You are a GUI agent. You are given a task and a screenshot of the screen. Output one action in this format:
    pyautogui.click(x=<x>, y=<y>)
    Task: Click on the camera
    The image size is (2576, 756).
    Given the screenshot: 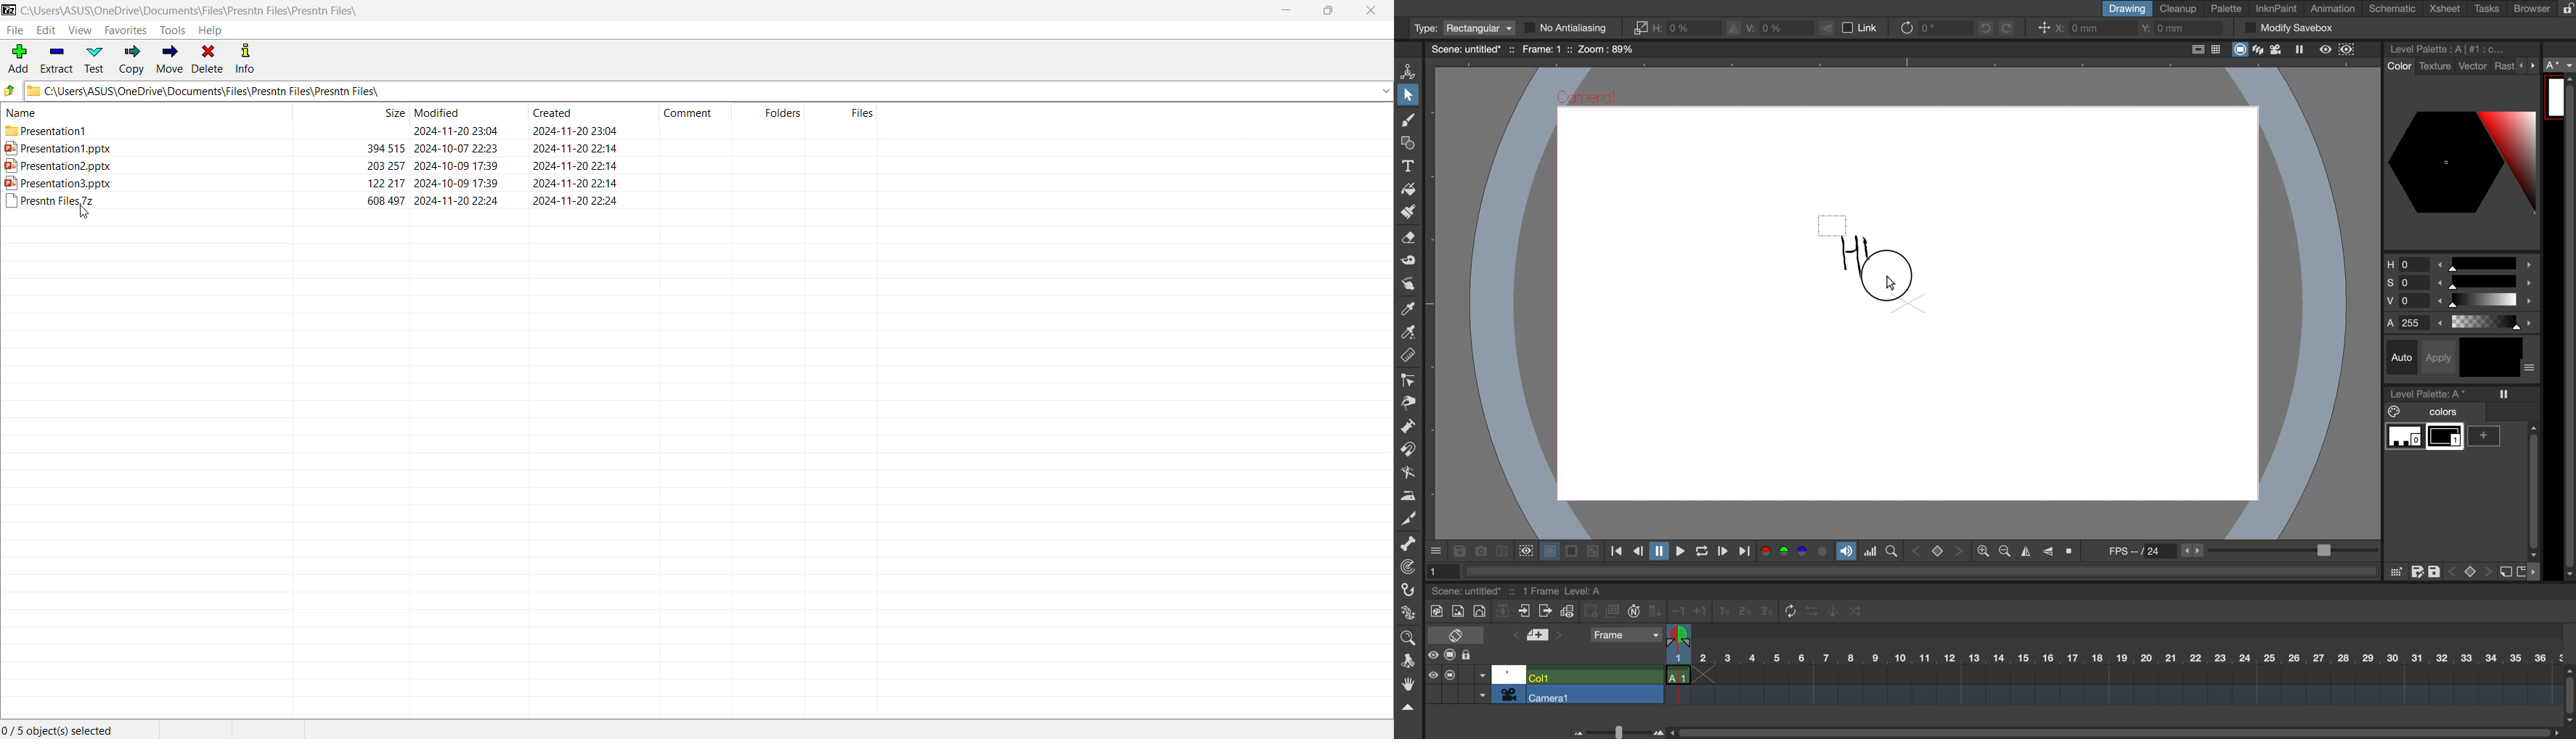 What is the action you would take?
    pyautogui.click(x=1509, y=694)
    